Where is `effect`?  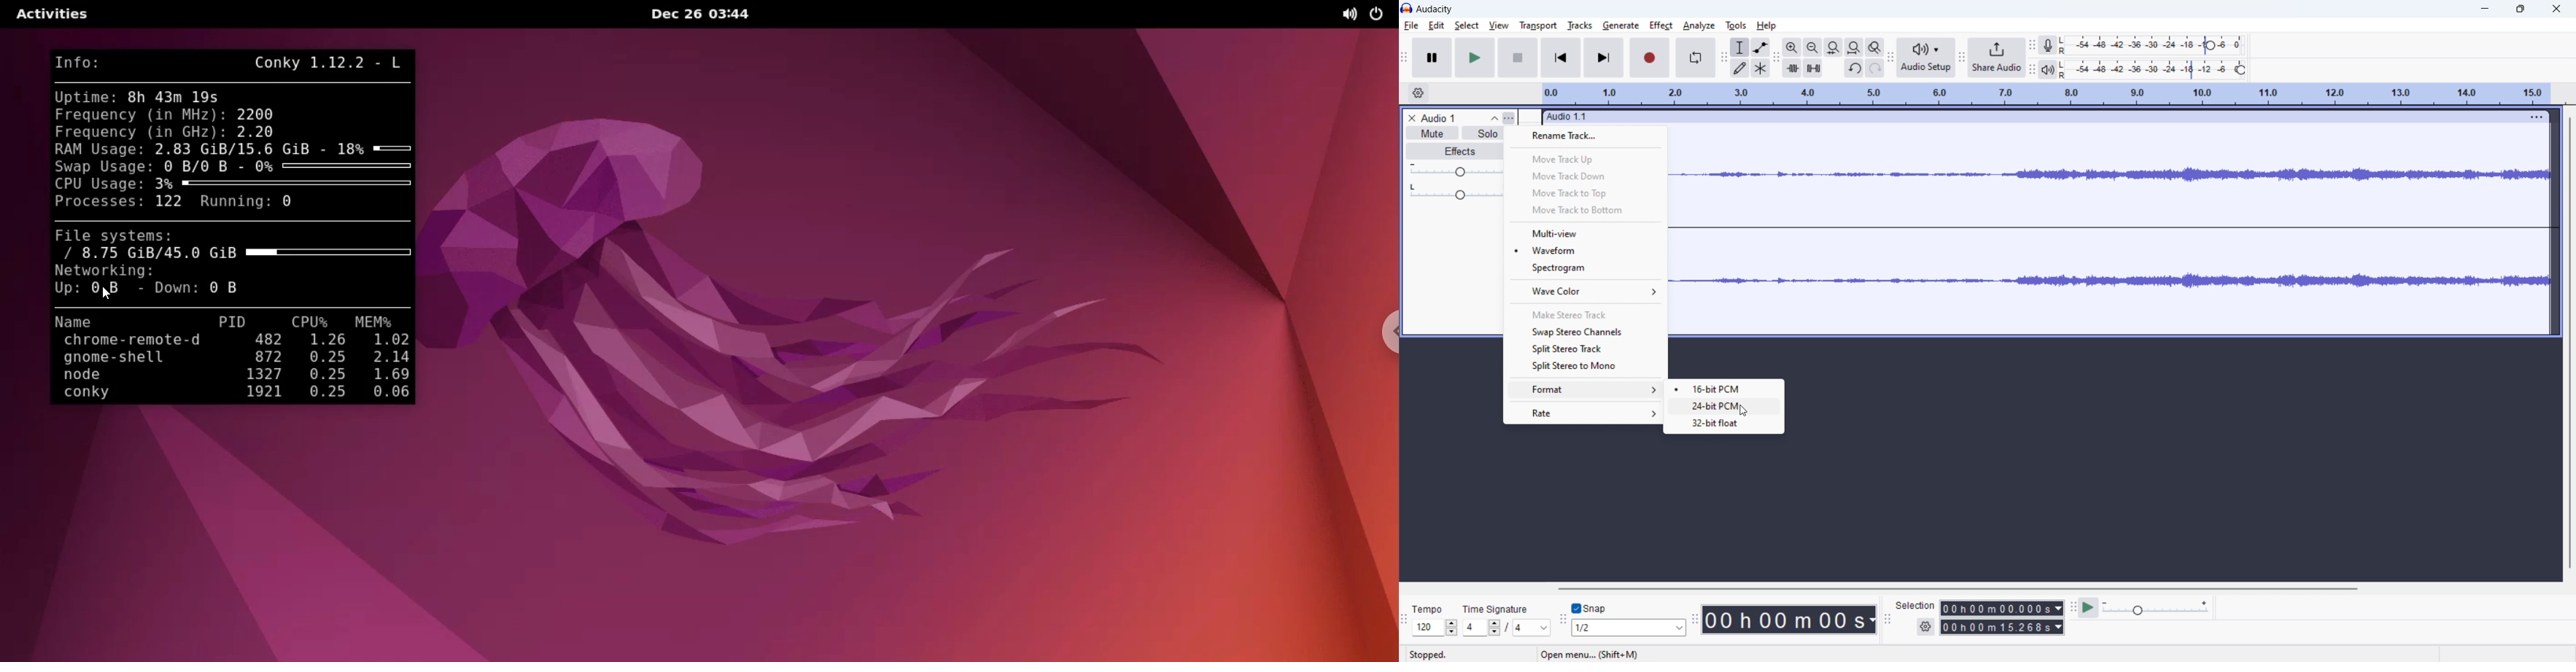 effect is located at coordinates (1662, 26).